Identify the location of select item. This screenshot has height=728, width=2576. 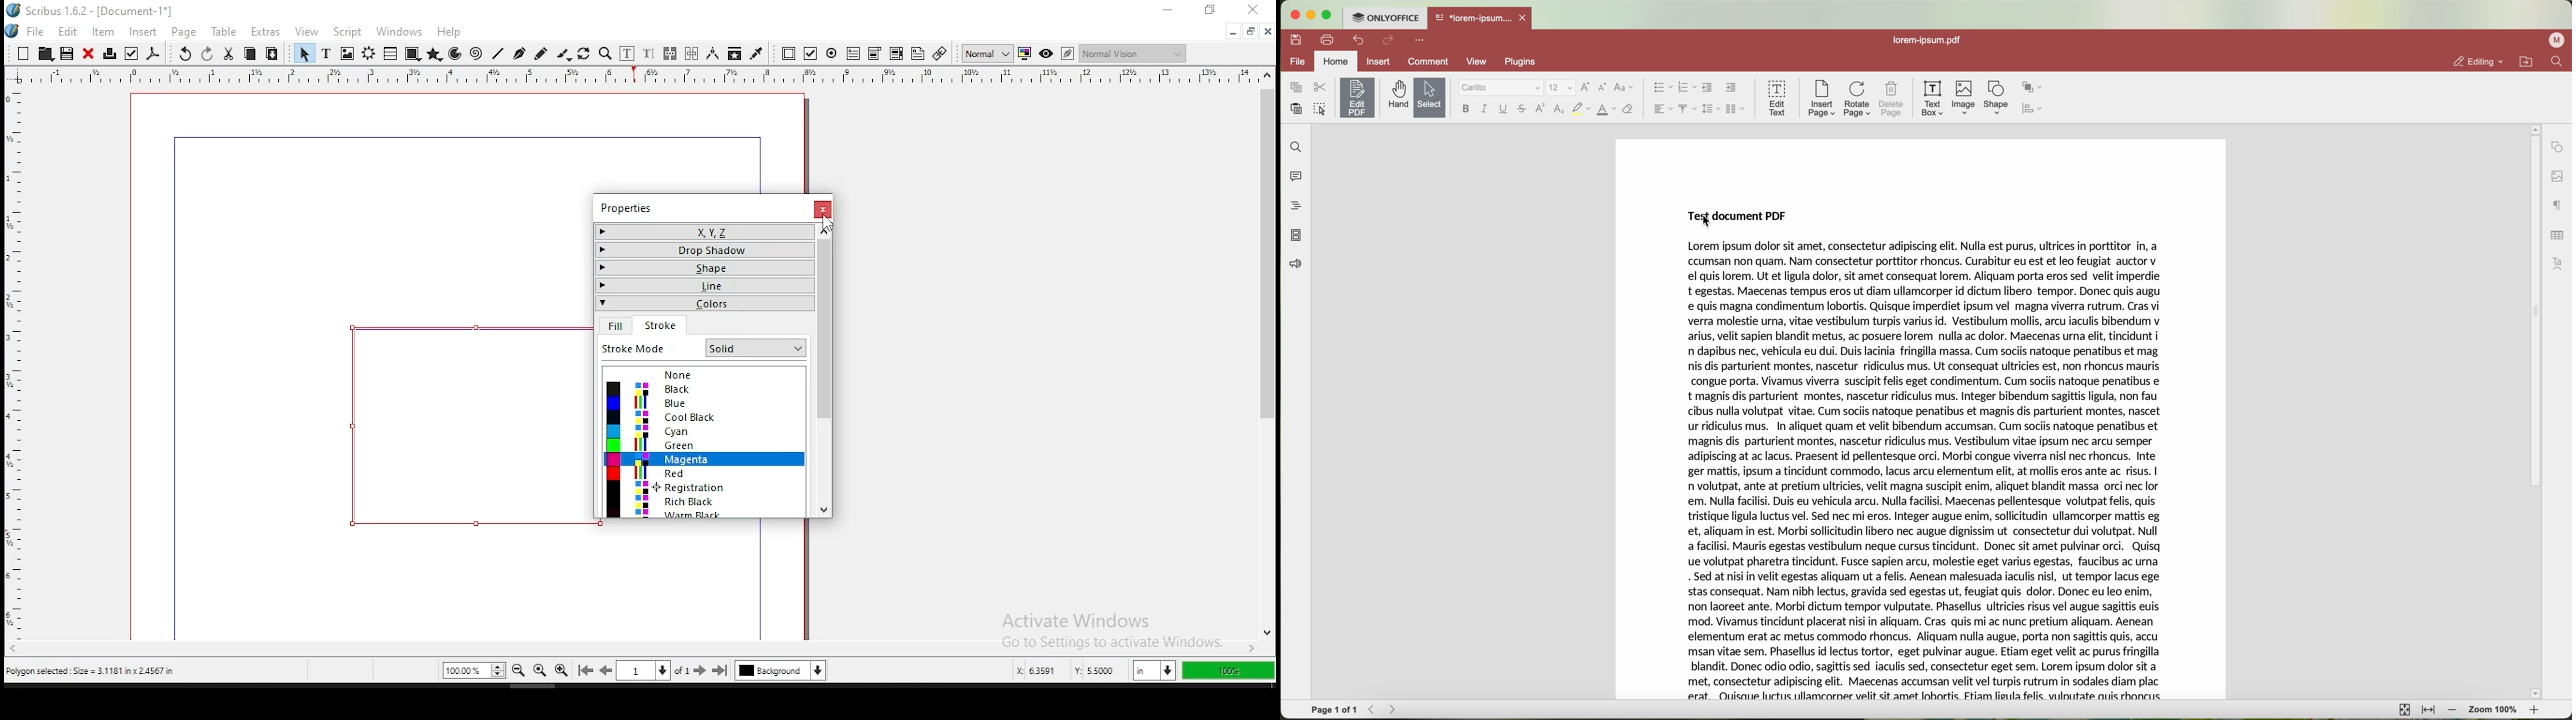
(304, 53).